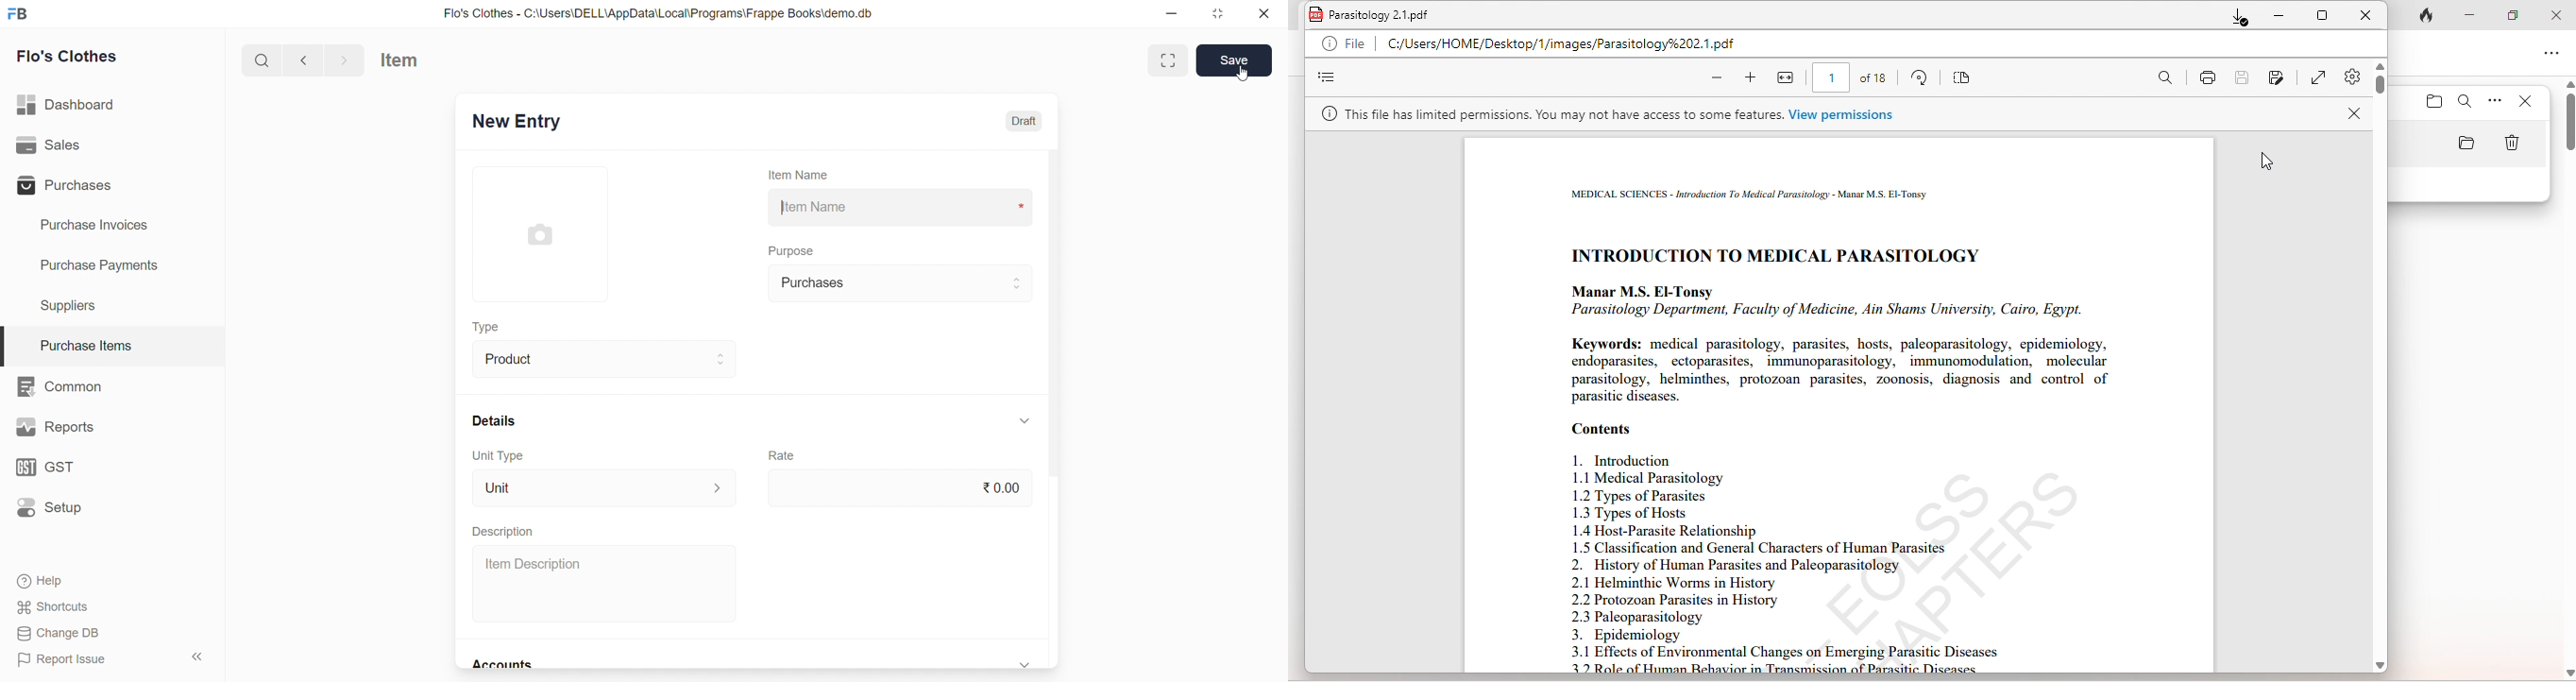 This screenshot has width=2576, height=700. Describe the element at coordinates (108, 606) in the screenshot. I see `Shortcuts` at that location.